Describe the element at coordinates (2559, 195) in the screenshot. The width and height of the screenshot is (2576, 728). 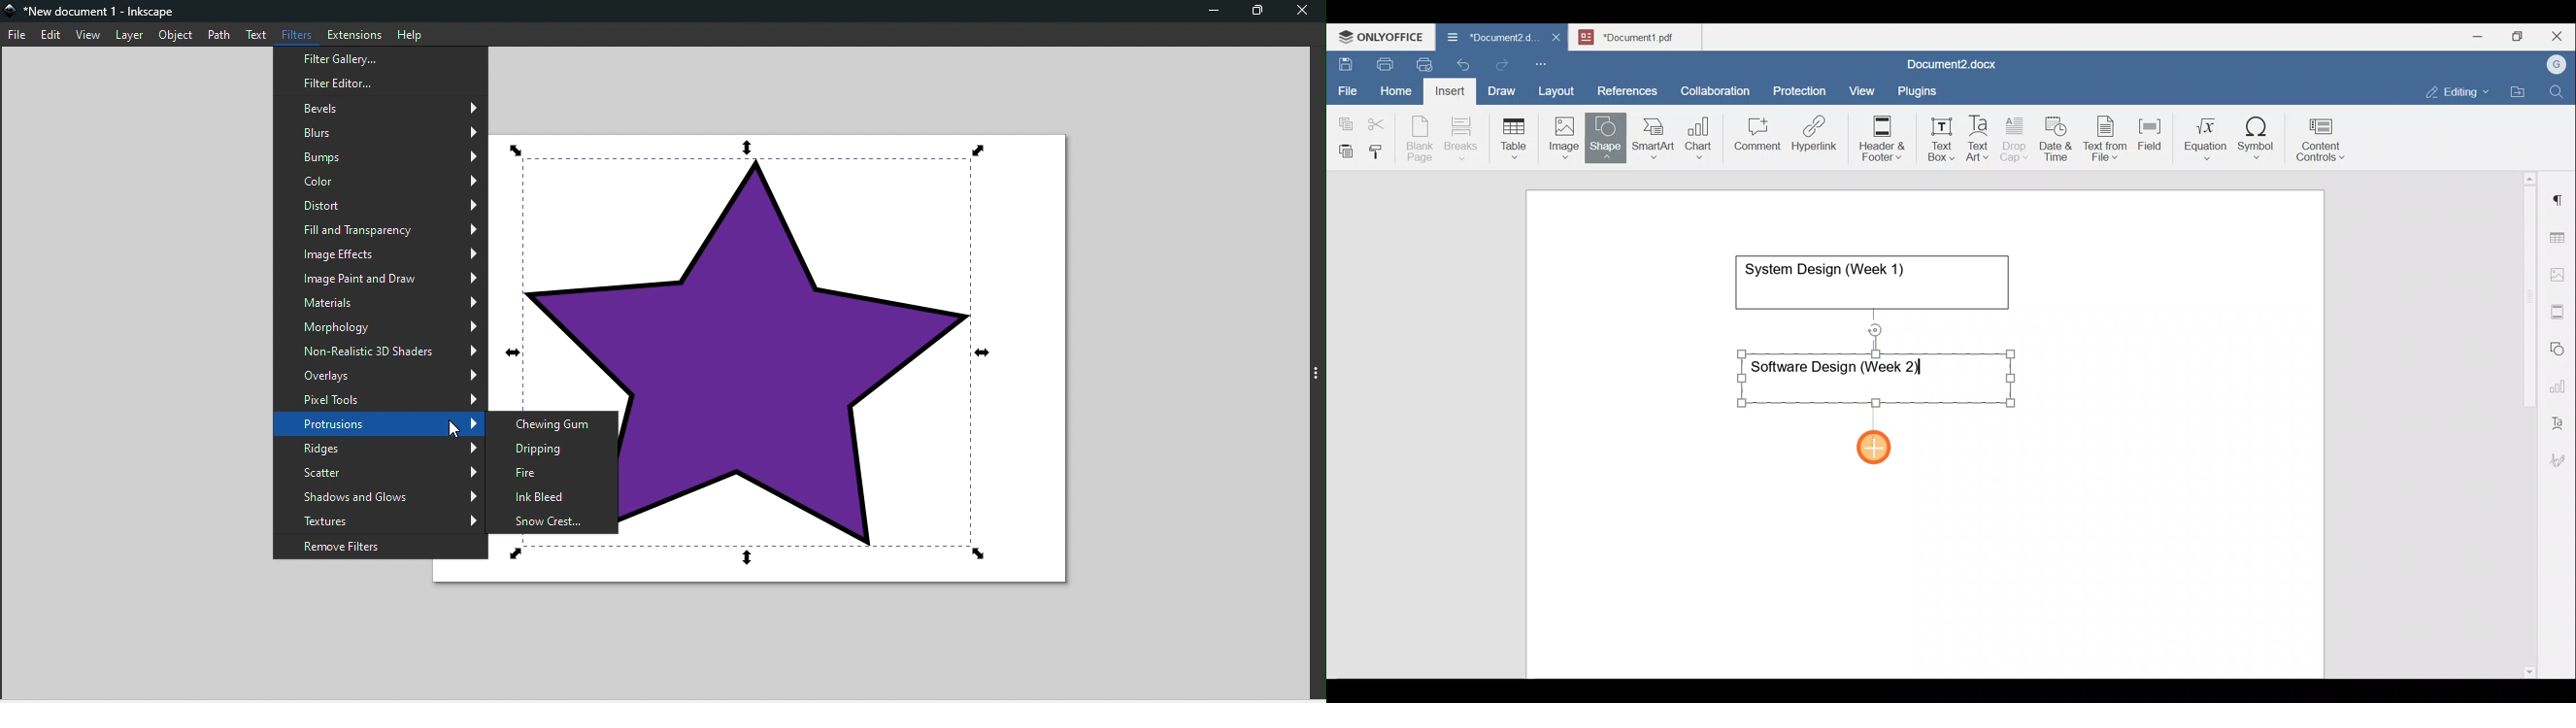
I see `Paragraph settings` at that location.